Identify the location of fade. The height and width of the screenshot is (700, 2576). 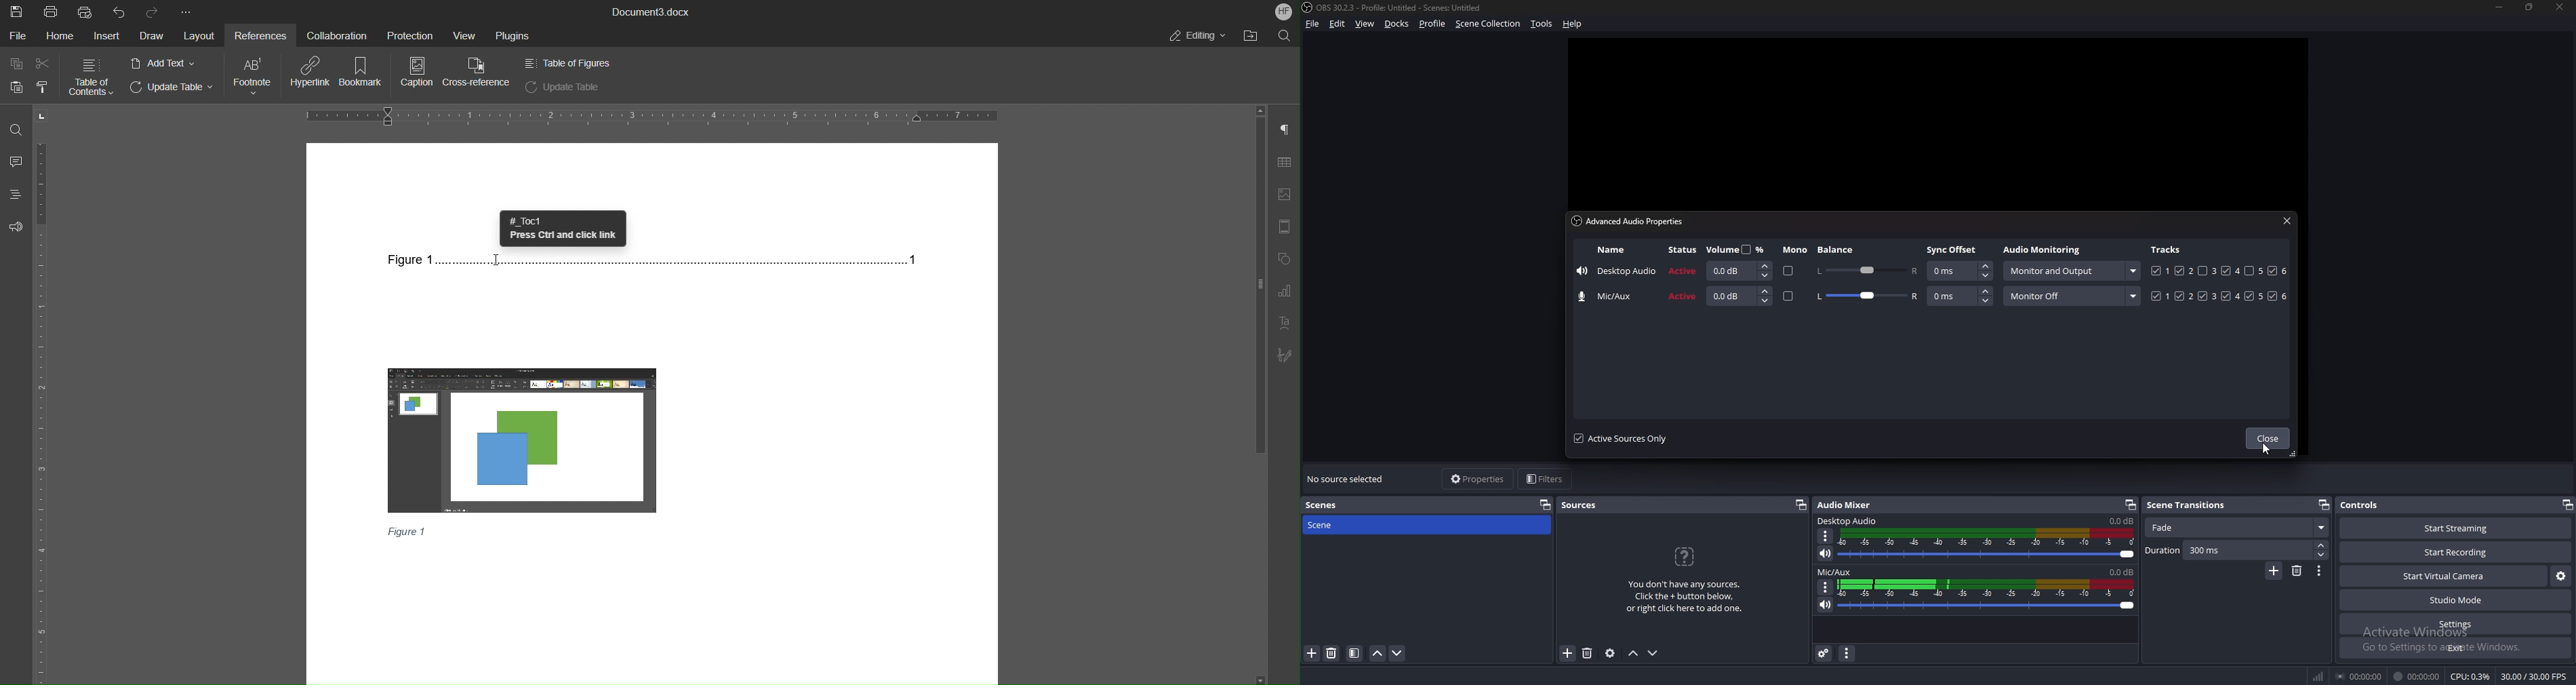
(2236, 528).